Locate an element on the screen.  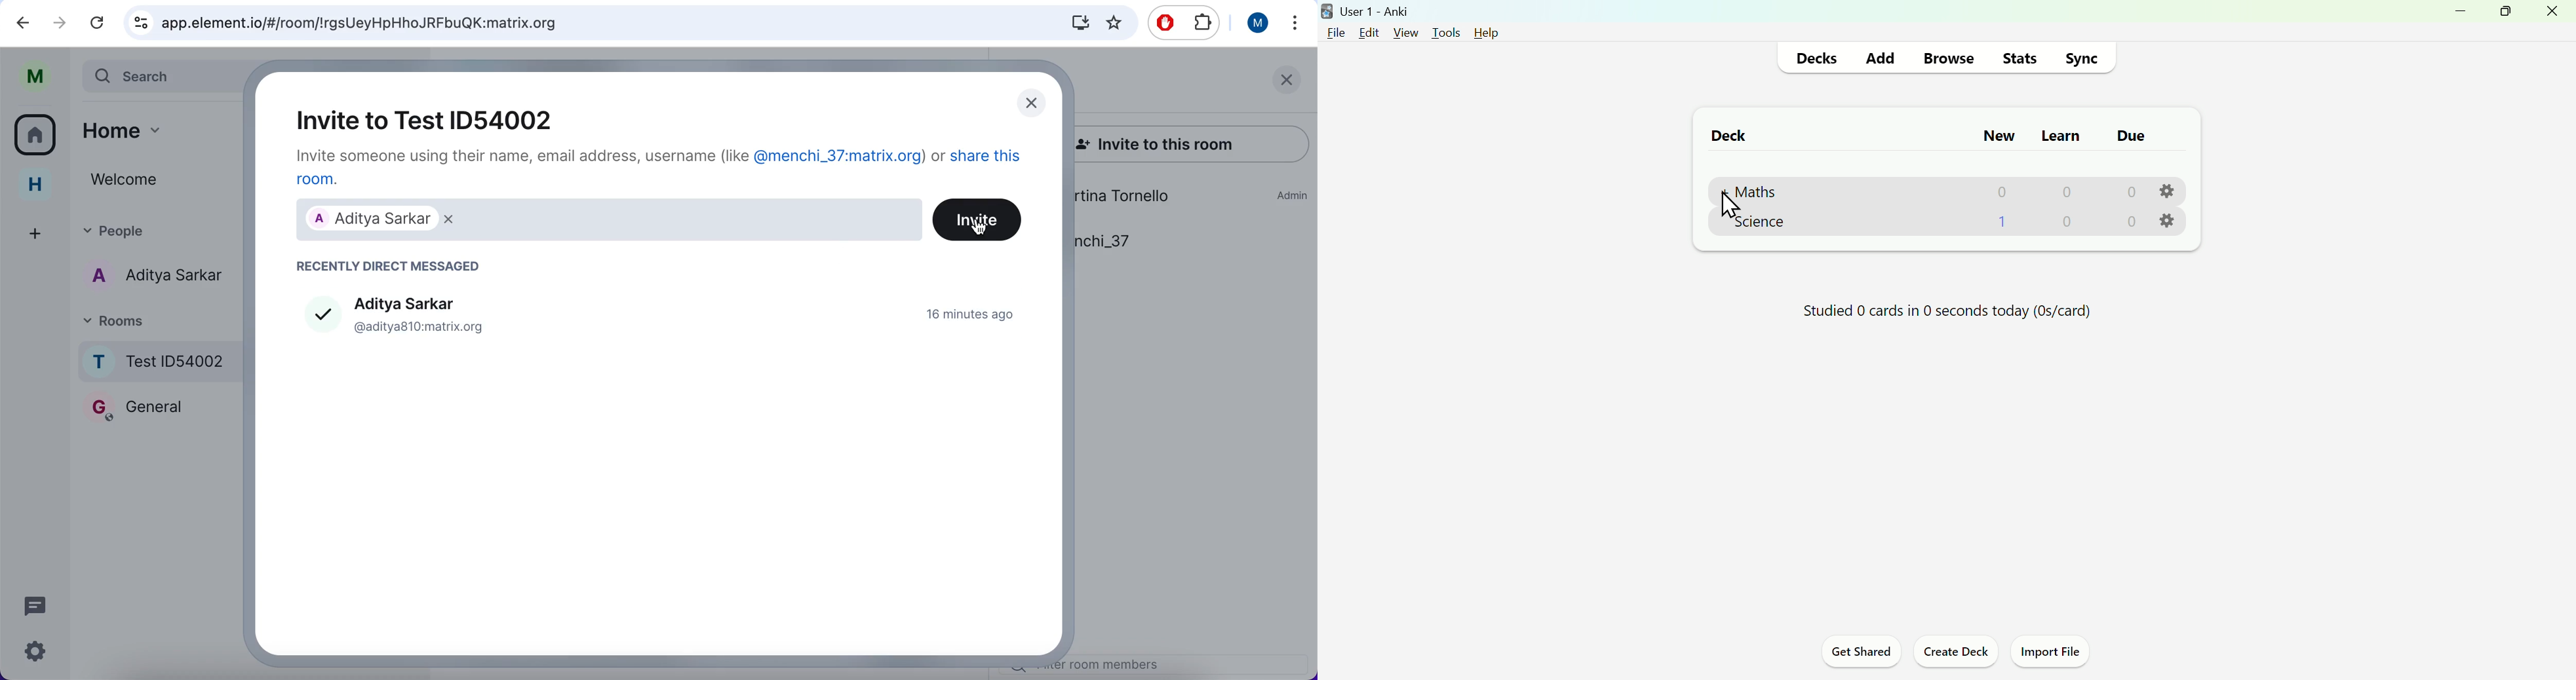
0 is located at coordinates (2002, 191).